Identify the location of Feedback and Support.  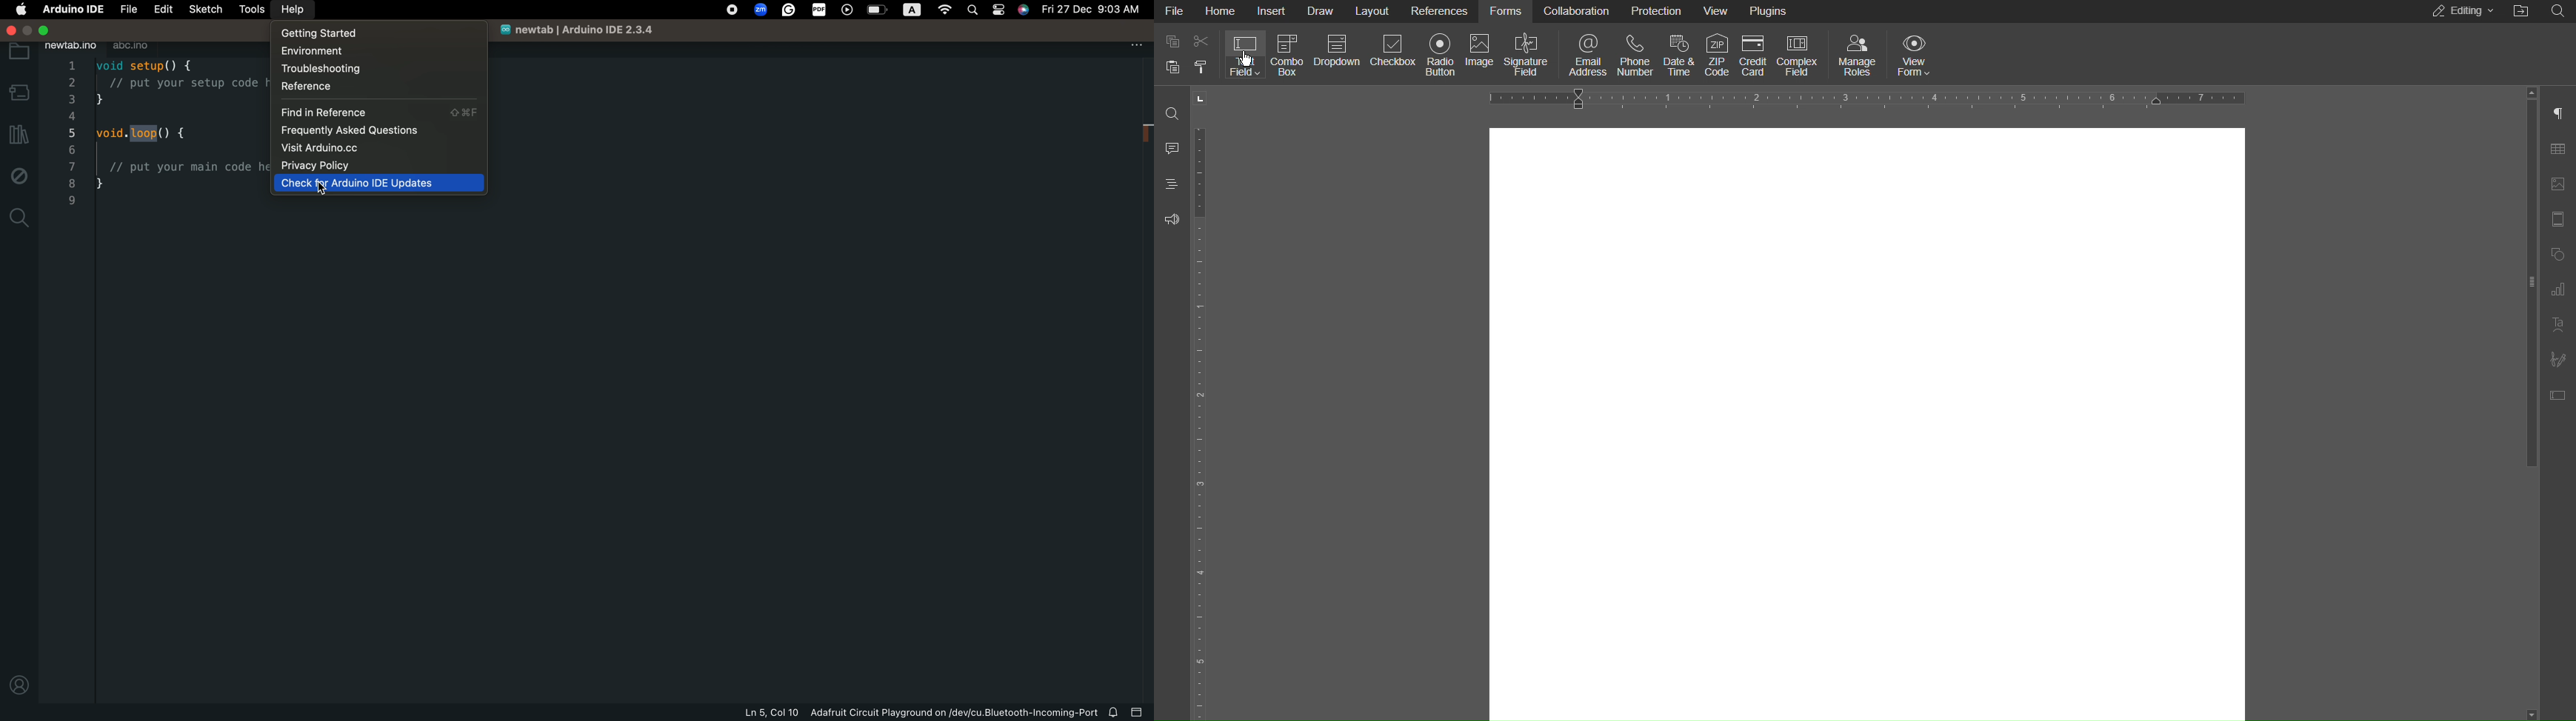
(1171, 219).